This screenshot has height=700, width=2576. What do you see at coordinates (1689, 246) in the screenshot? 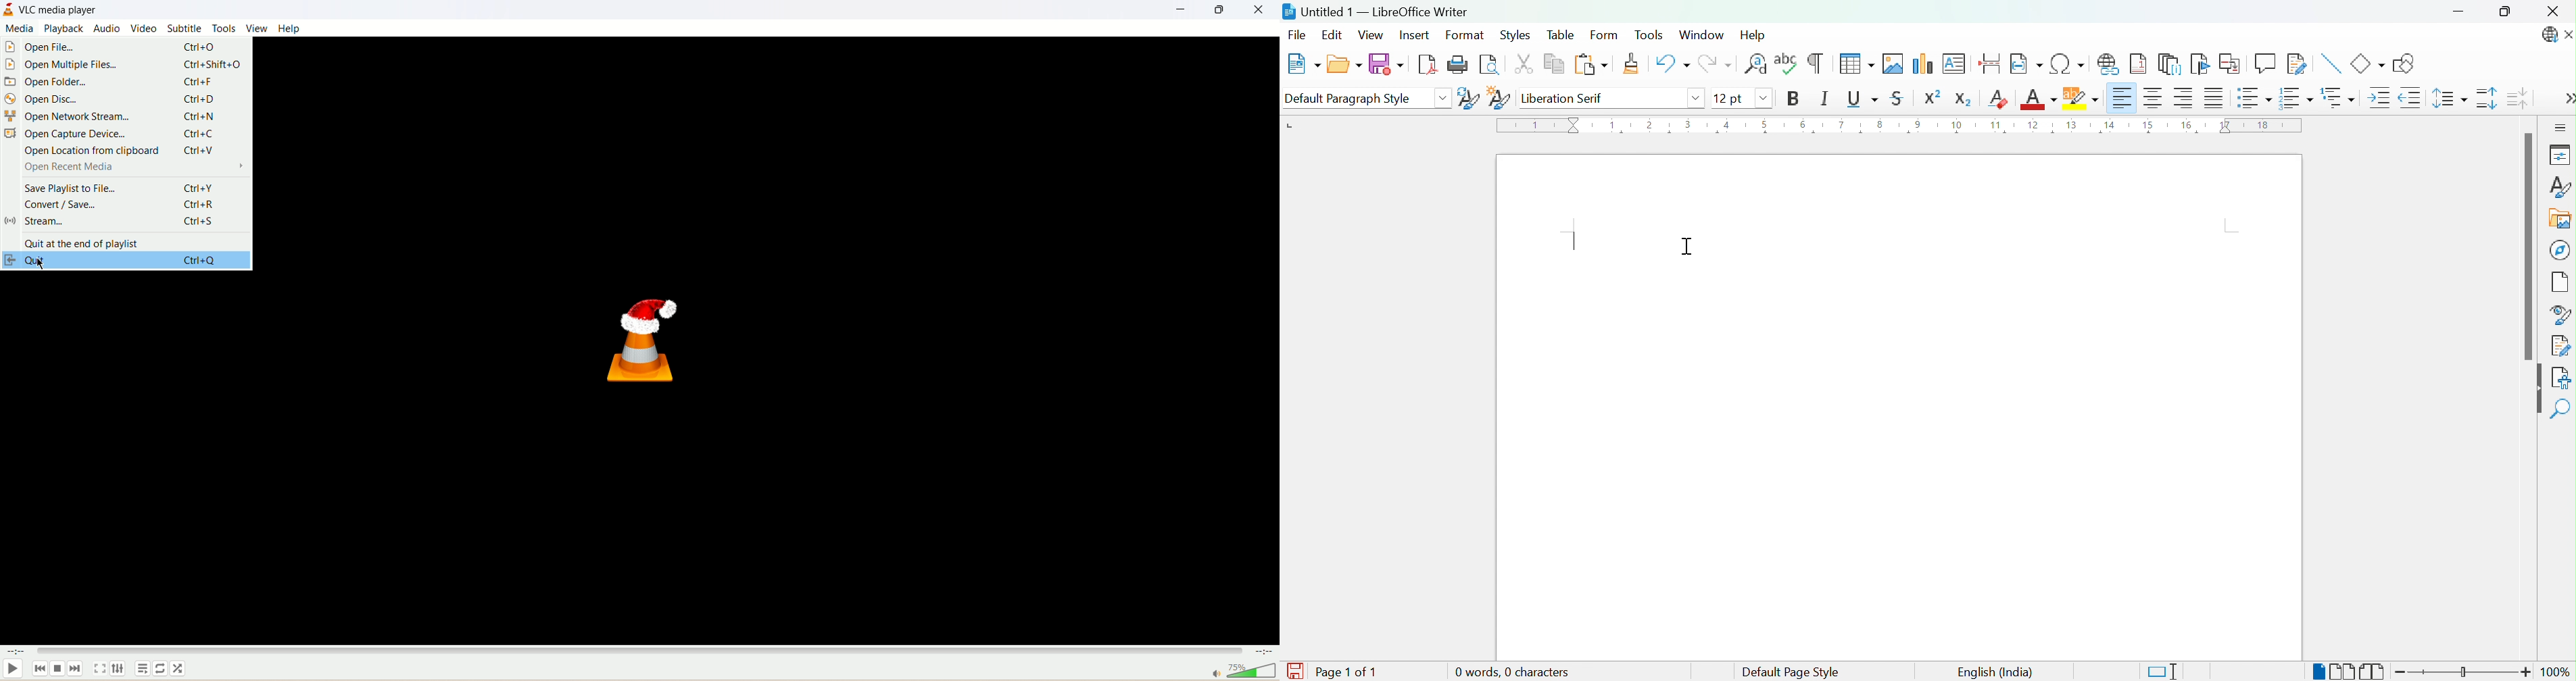
I see `Cursor` at bounding box center [1689, 246].